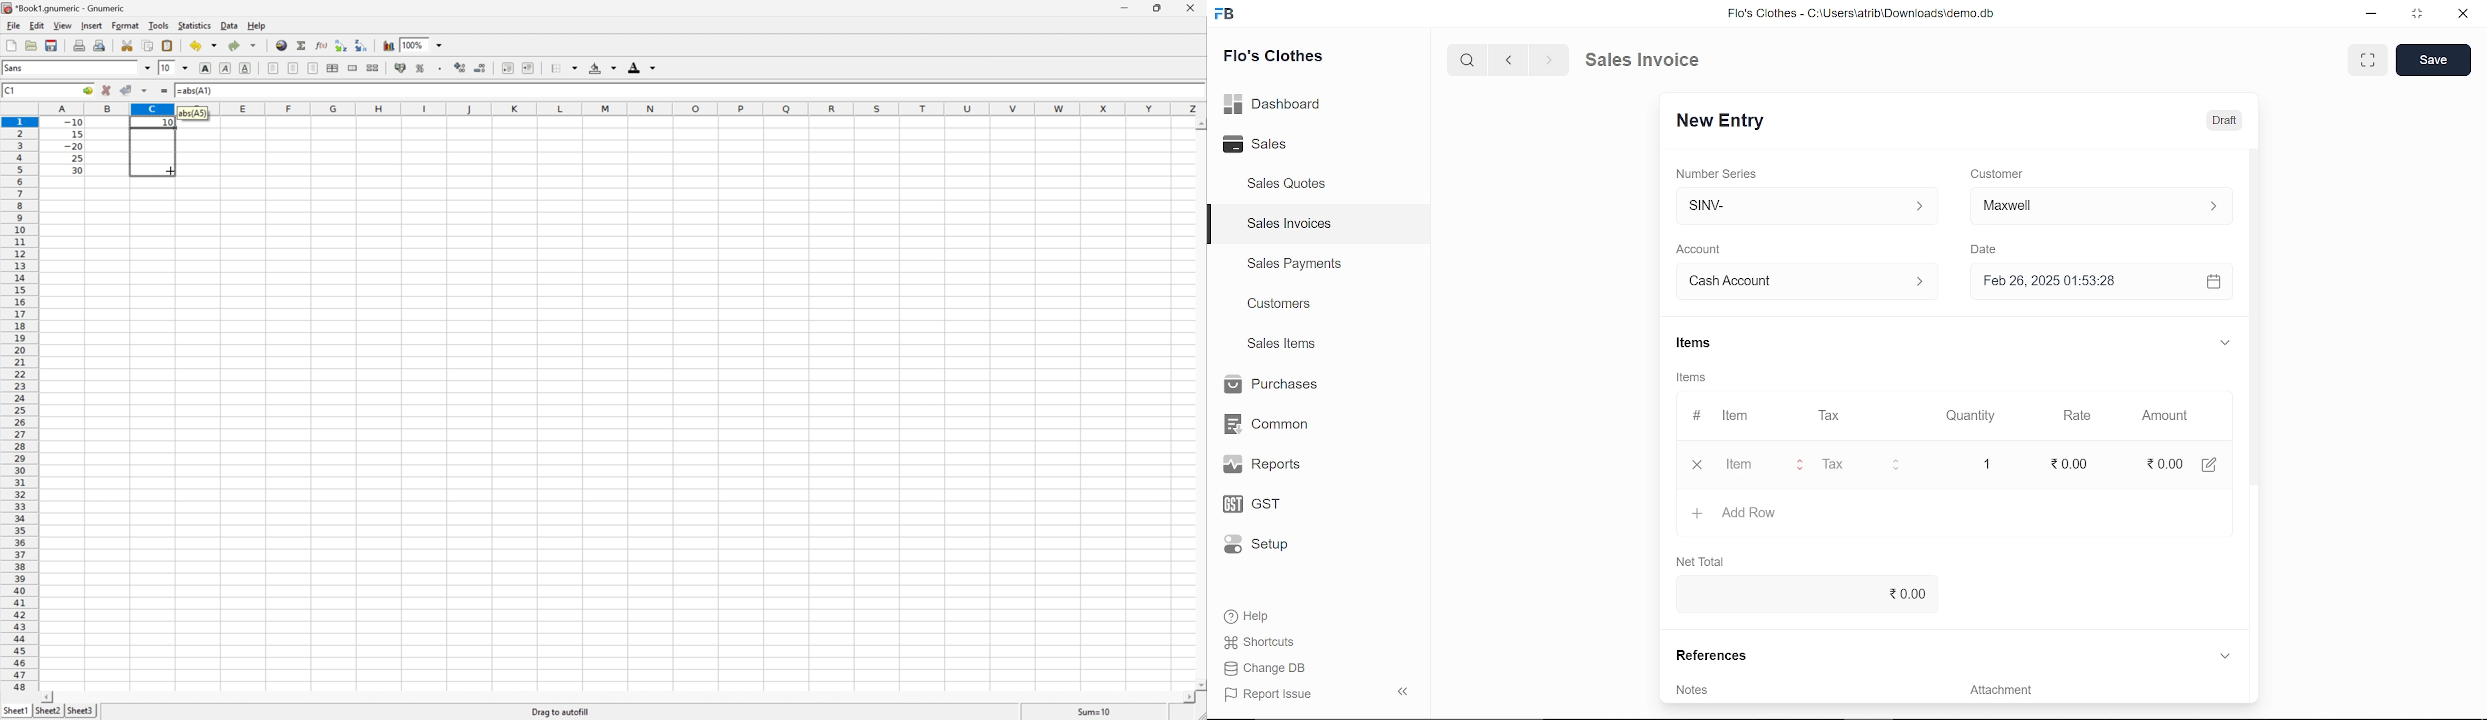 This screenshot has height=728, width=2492. Describe the element at coordinates (147, 46) in the screenshot. I see `Copy the selection` at that location.